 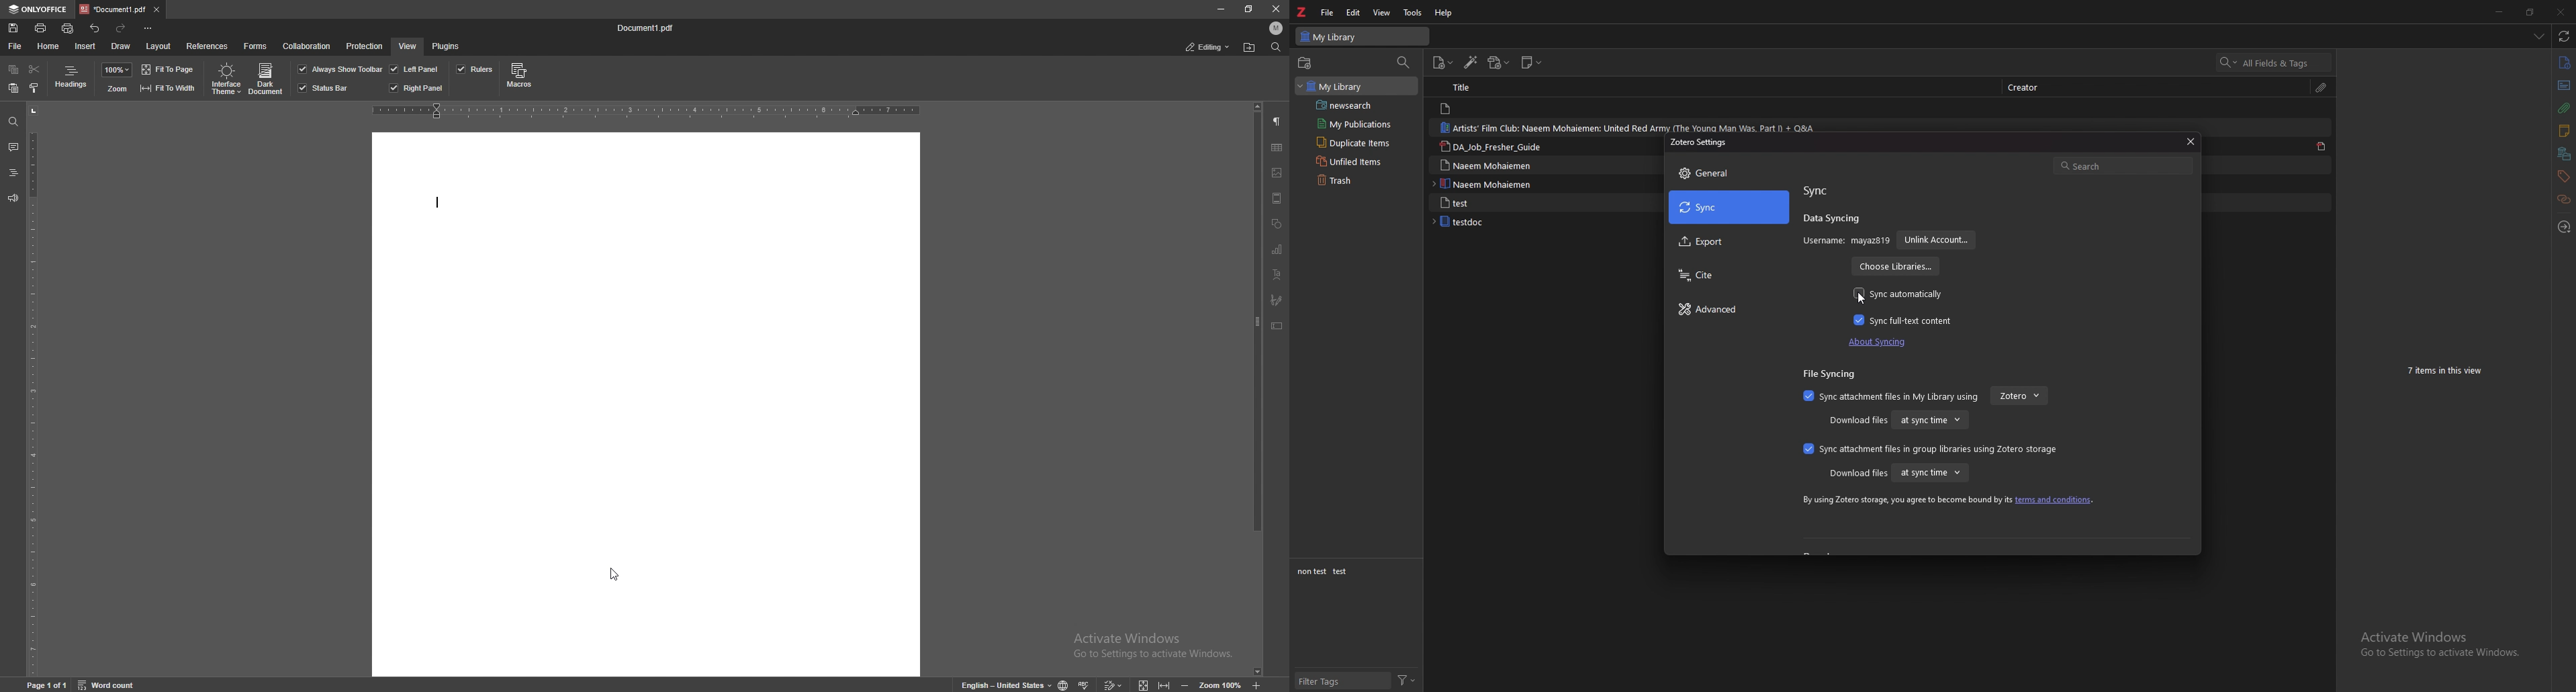 What do you see at coordinates (407, 46) in the screenshot?
I see `view` at bounding box center [407, 46].